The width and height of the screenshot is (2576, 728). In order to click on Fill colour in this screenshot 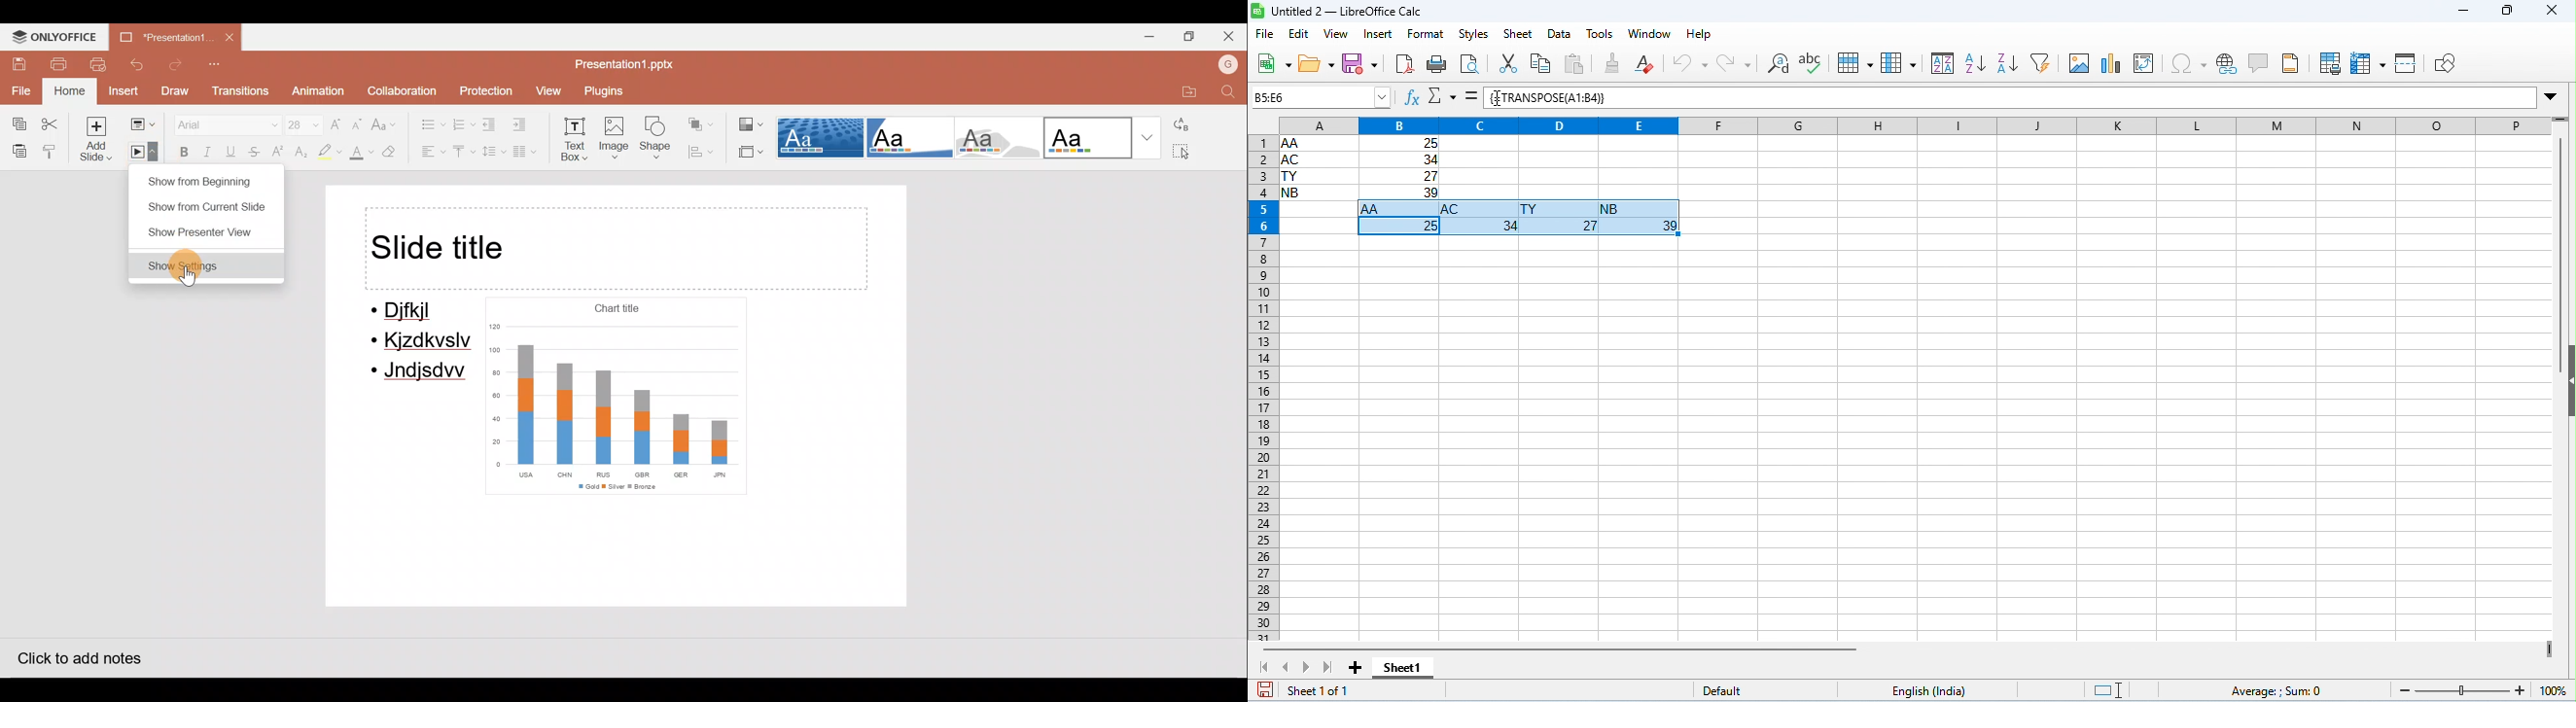, I will do `click(360, 154)`.